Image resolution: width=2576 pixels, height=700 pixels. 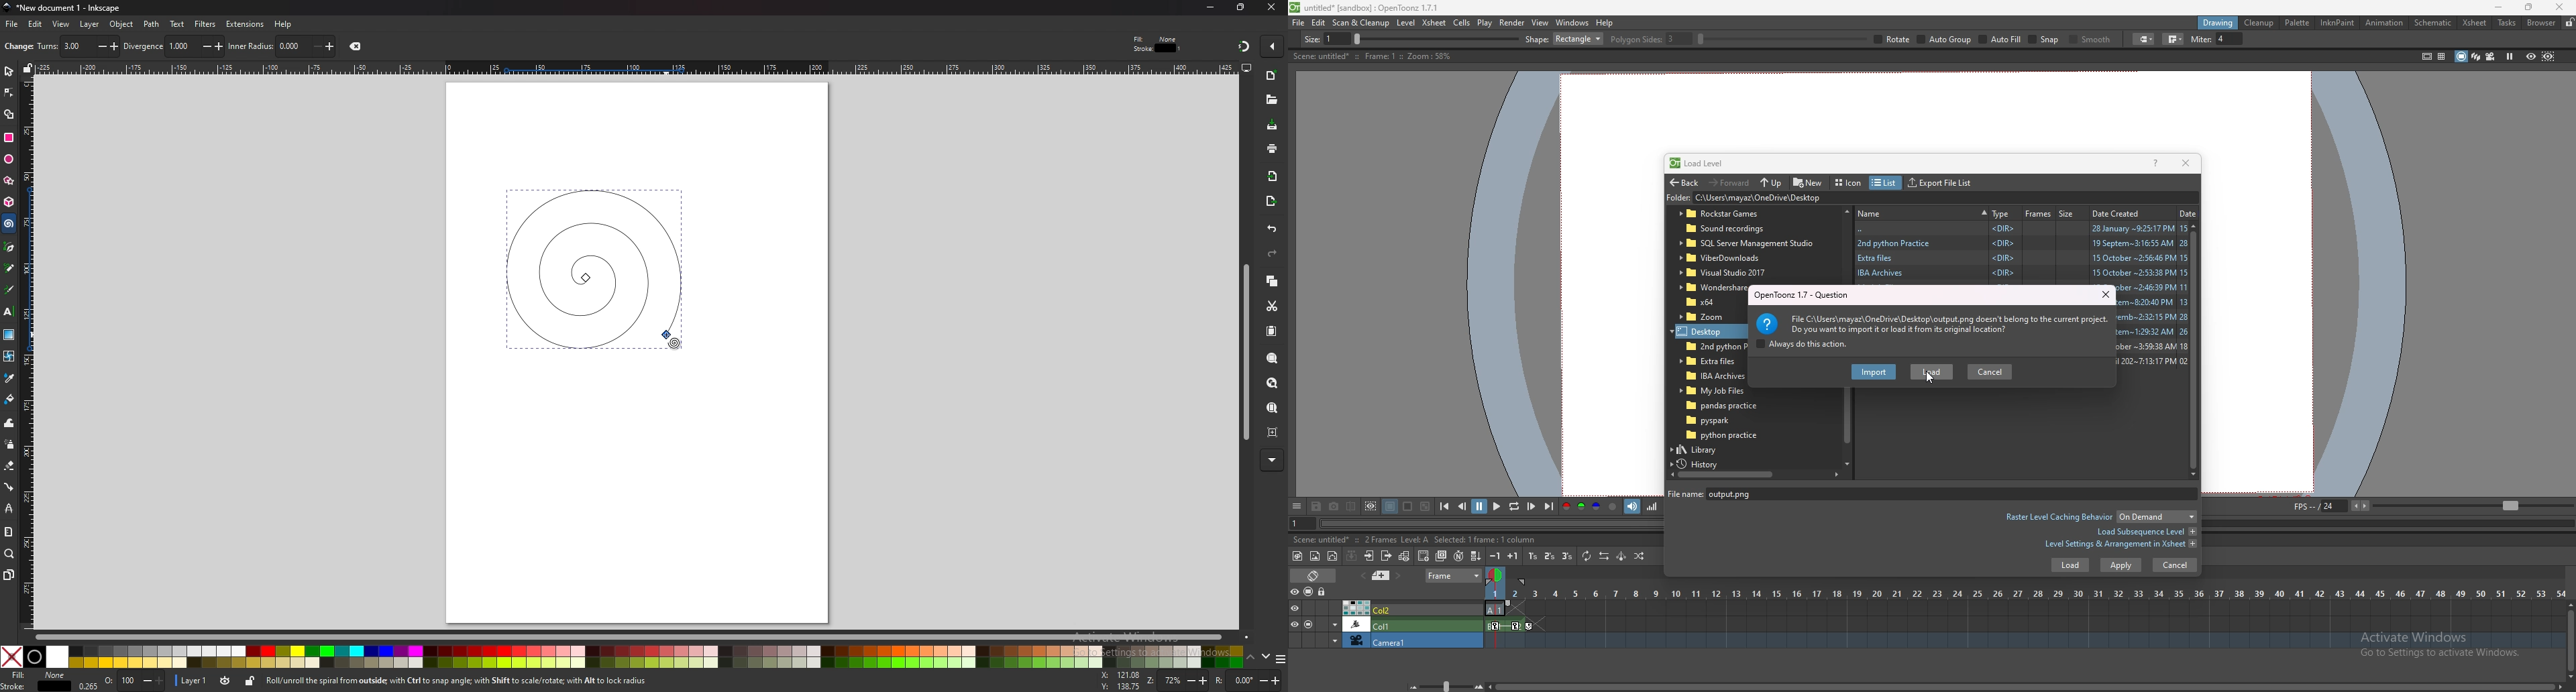 What do you see at coordinates (152, 24) in the screenshot?
I see `path` at bounding box center [152, 24].